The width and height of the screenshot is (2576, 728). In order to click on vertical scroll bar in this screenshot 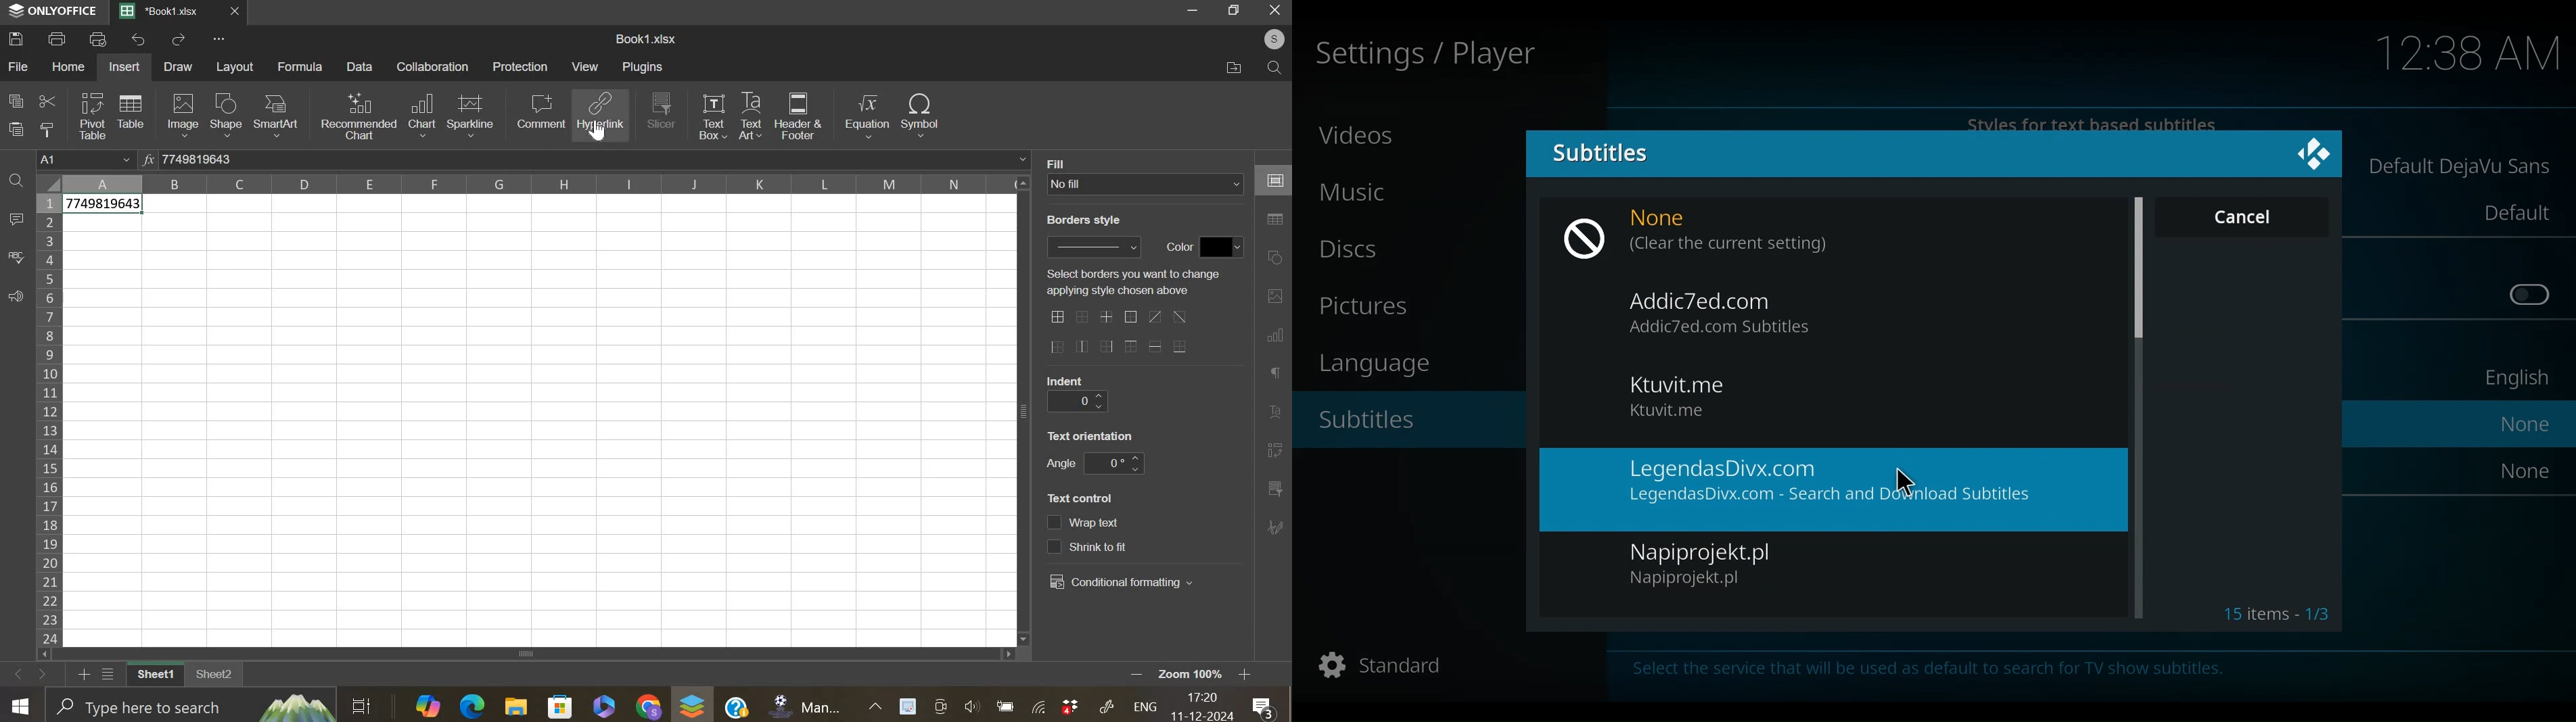, I will do `click(1025, 408)`.